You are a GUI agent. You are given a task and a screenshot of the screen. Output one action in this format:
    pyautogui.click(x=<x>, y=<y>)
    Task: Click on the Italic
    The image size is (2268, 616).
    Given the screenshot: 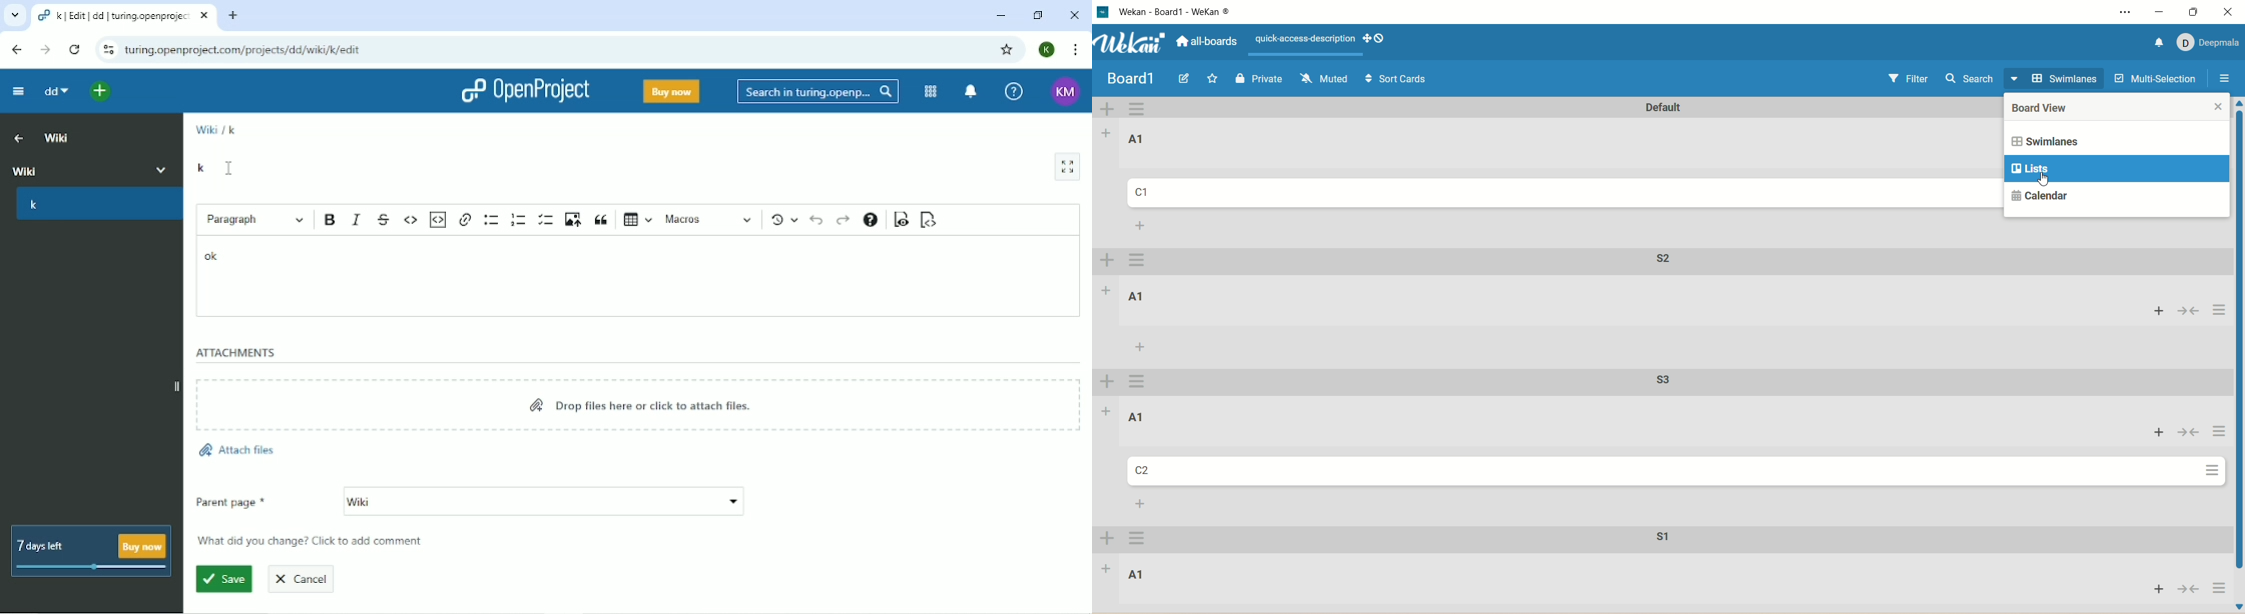 What is the action you would take?
    pyautogui.click(x=356, y=219)
    